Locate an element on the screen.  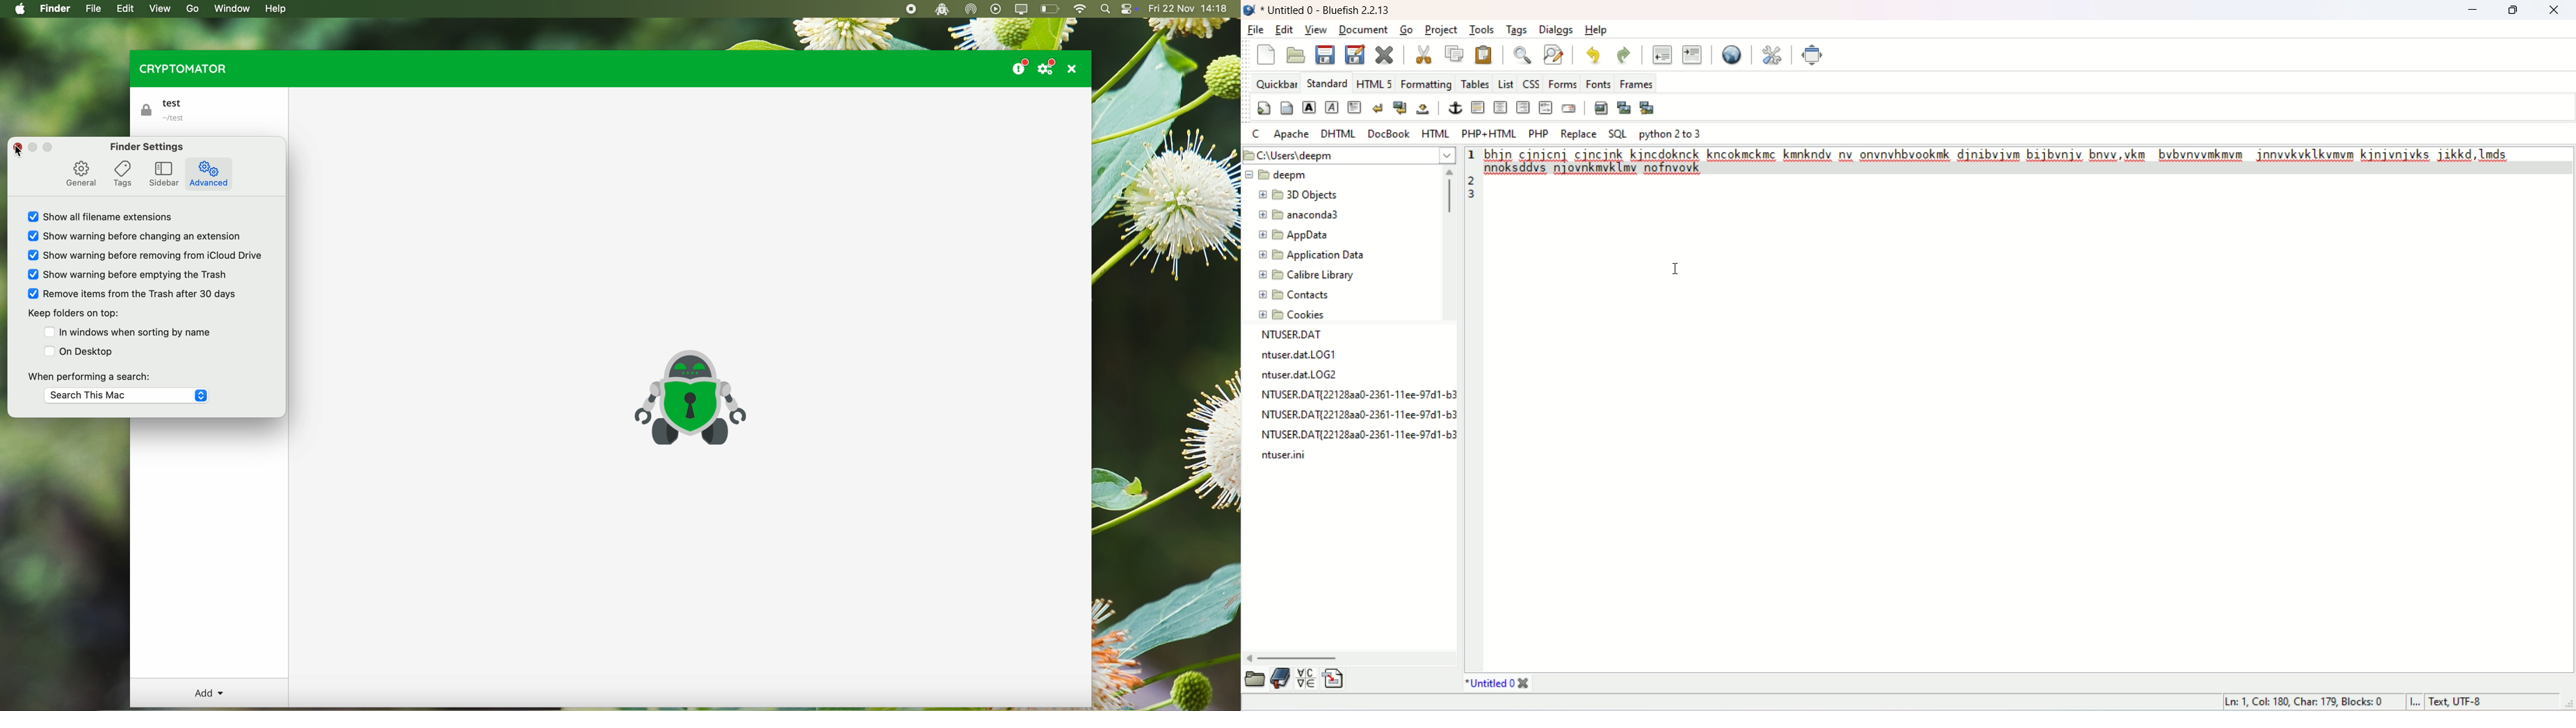
SQL is located at coordinates (1618, 134).